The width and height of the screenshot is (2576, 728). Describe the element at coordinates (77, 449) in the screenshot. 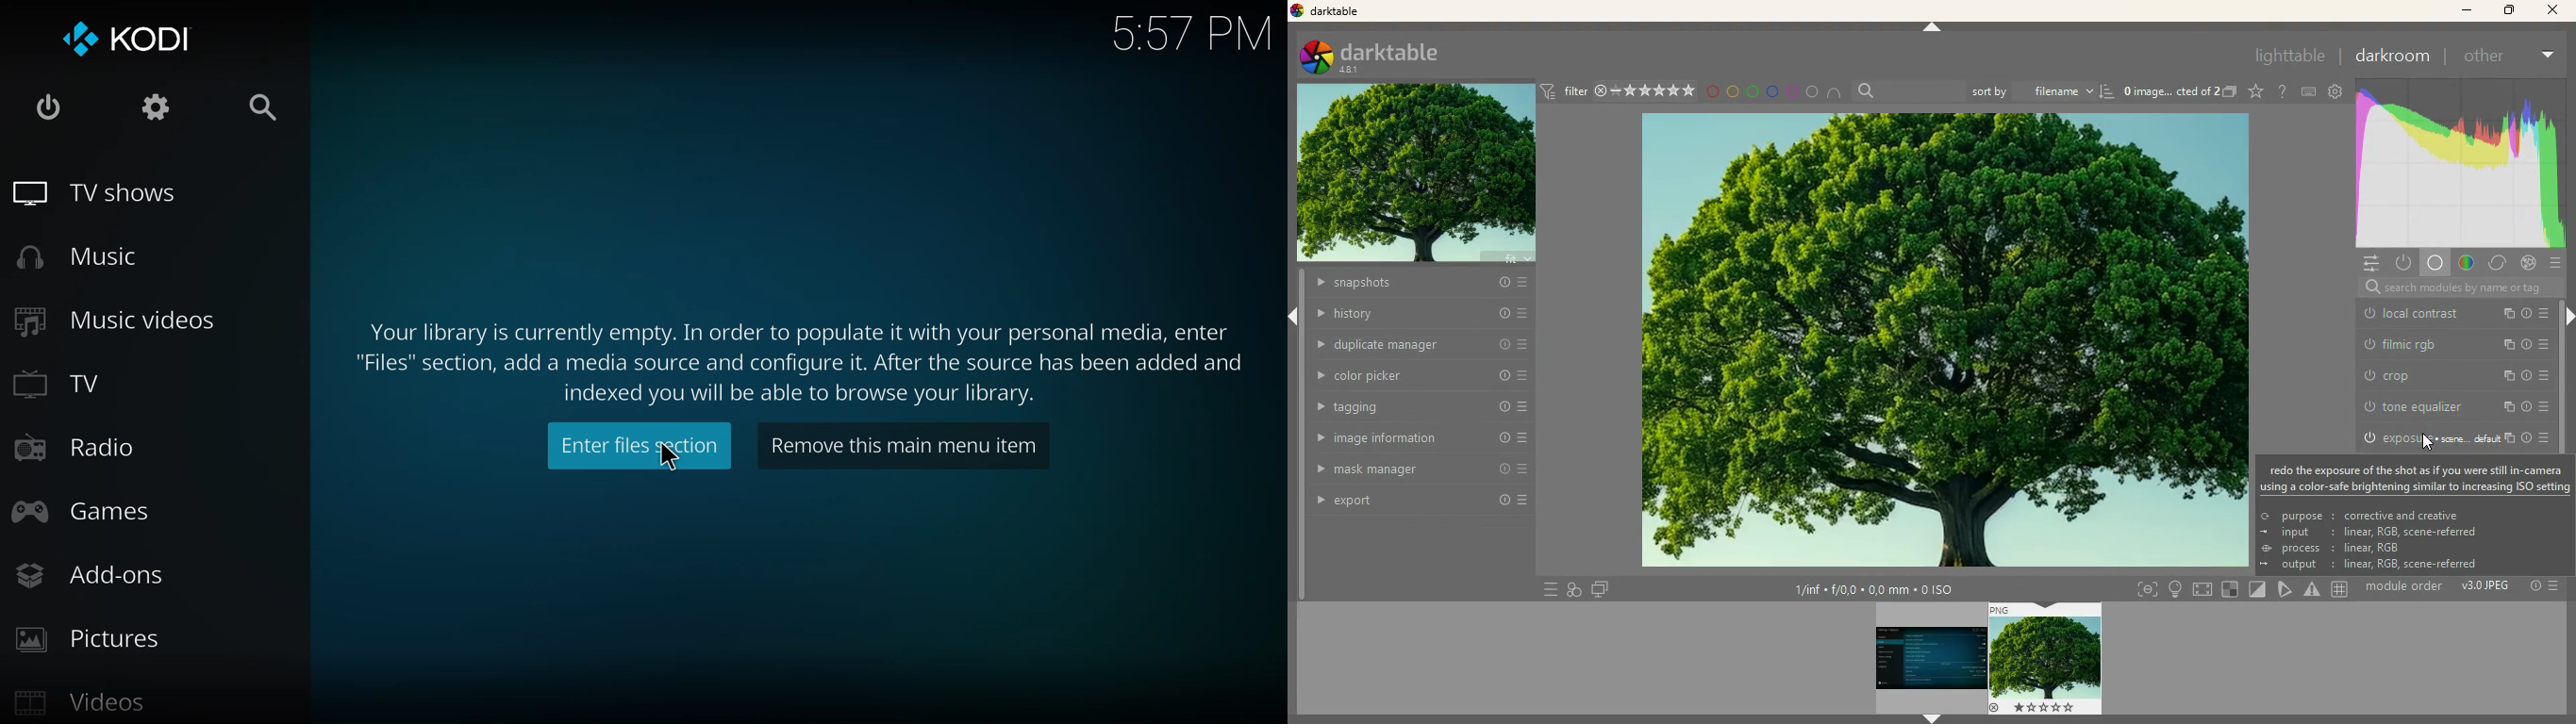

I see `radio` at that location.